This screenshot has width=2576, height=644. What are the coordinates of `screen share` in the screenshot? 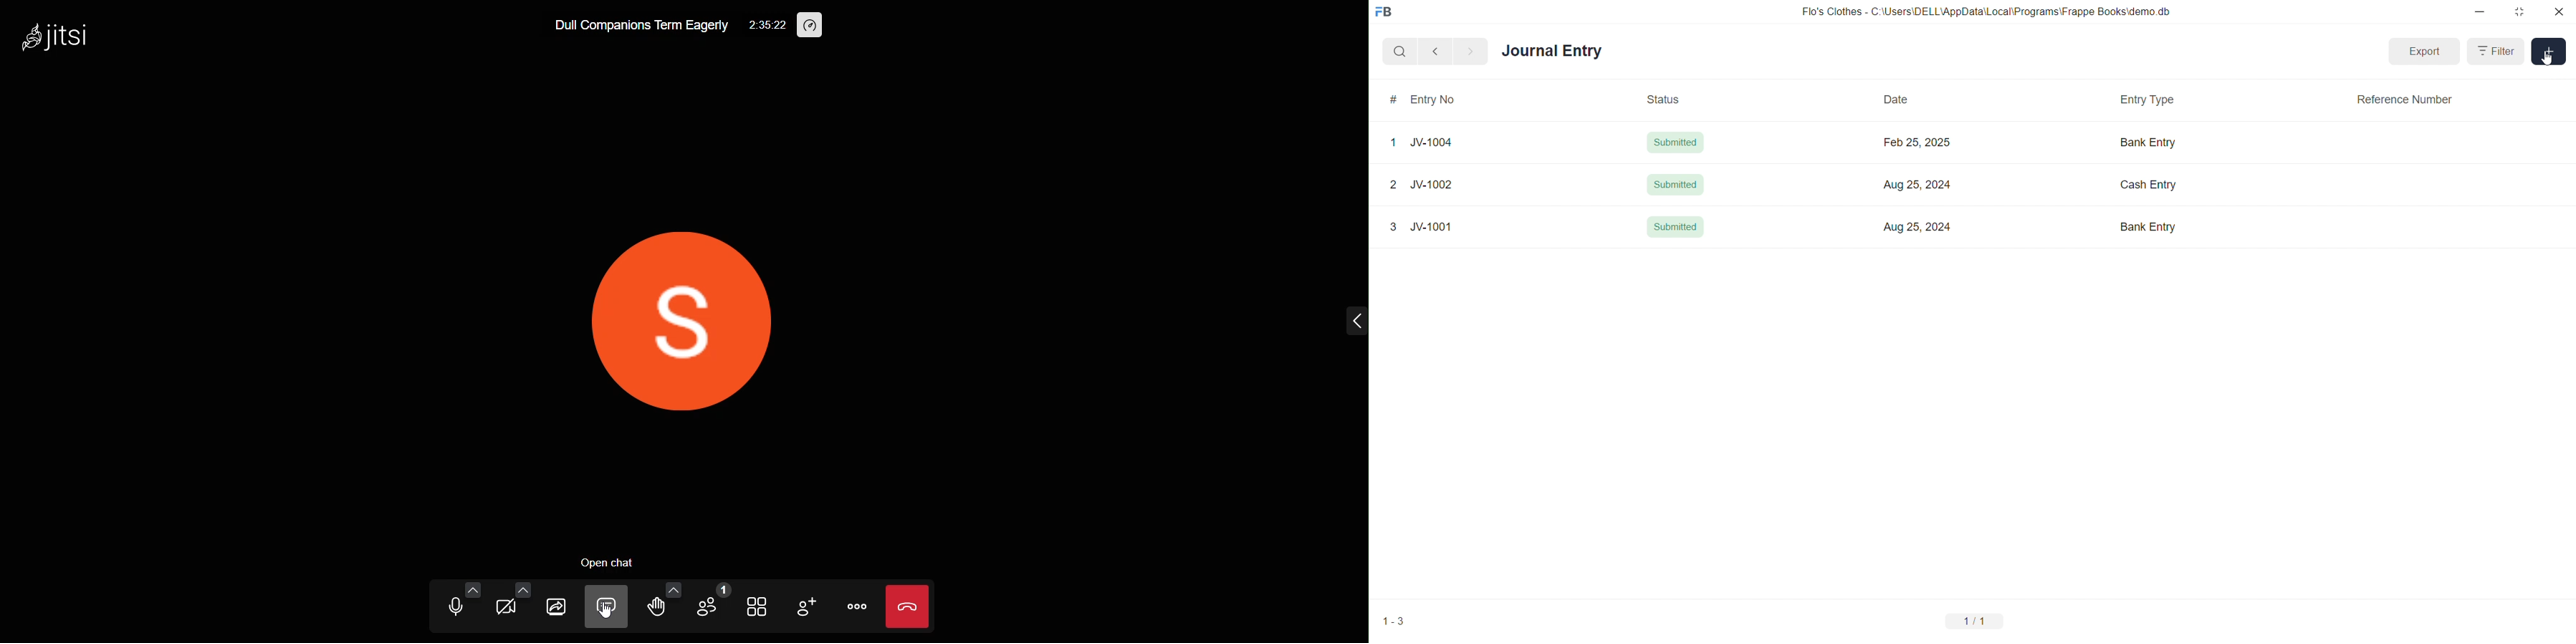 It's located at (555, 606).